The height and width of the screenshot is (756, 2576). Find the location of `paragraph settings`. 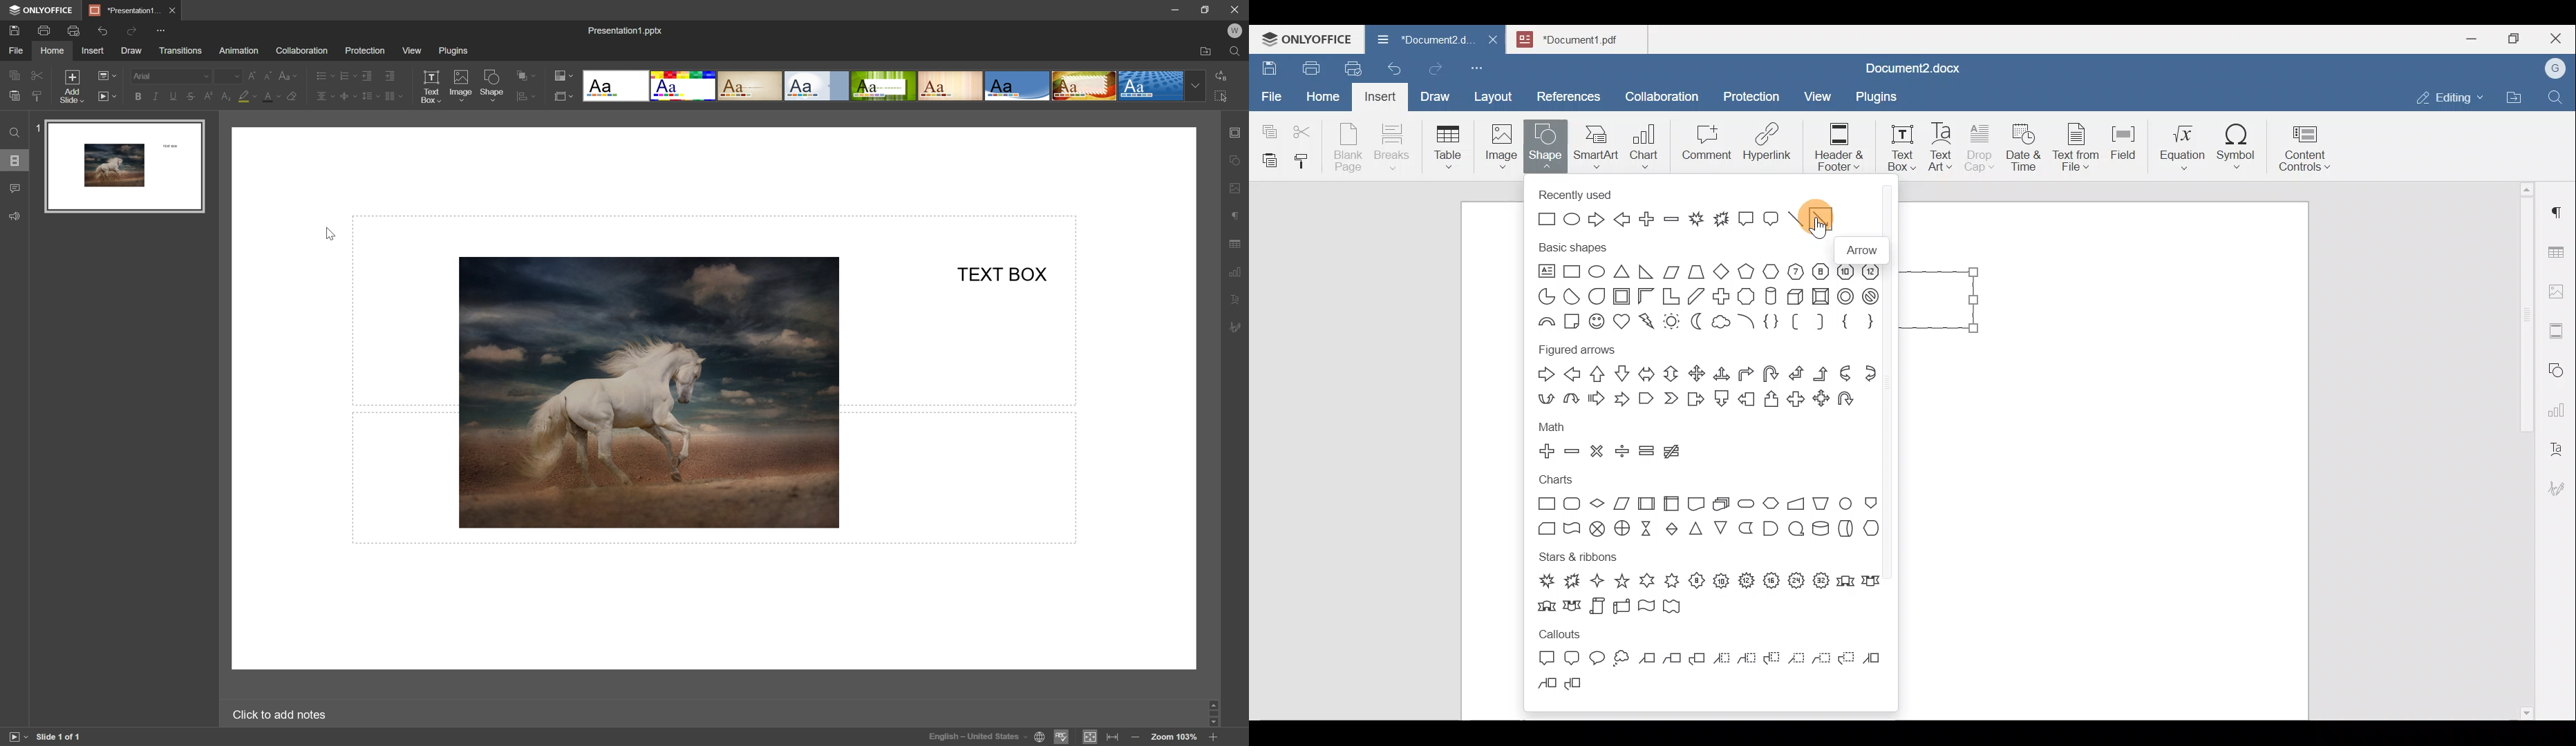

paragraph settings is located at coordinates (1236, 216).